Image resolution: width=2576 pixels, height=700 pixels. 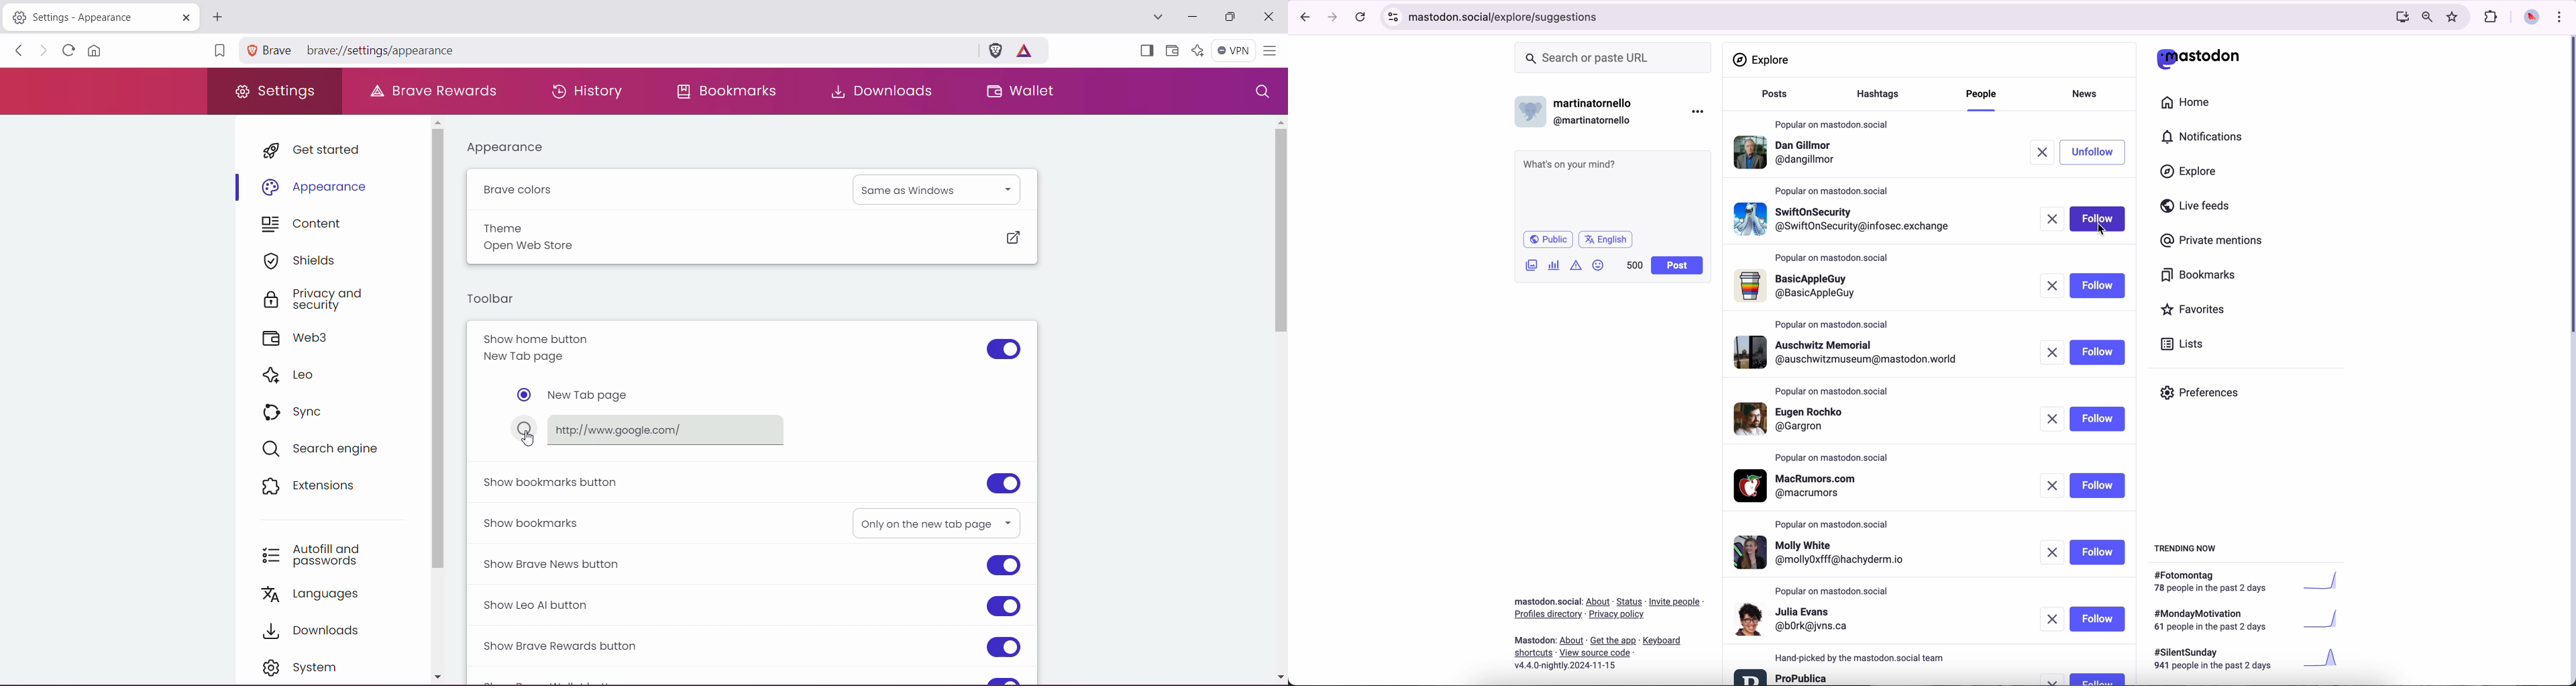 What do you see at coordinates (1833, 259) in the screenshot?
I see `popular on mastodon.social` at bounding box center [1833, 259].